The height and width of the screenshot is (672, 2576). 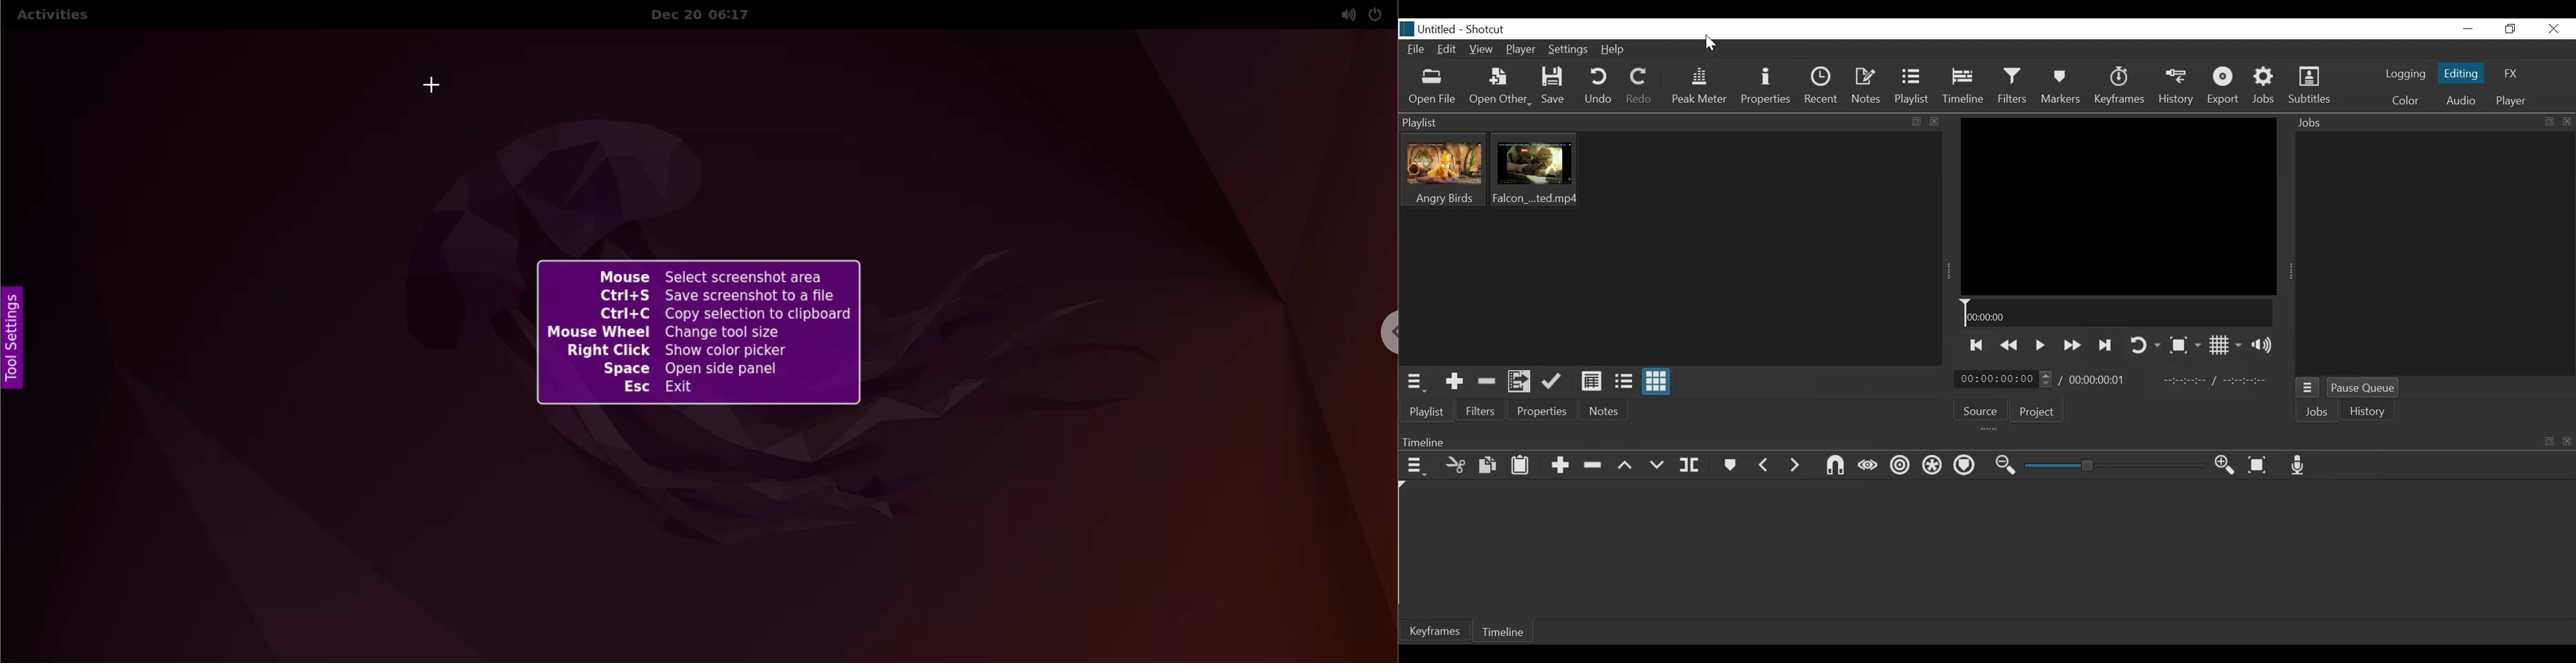 I want to click on File, so click(x=1416, y=50).